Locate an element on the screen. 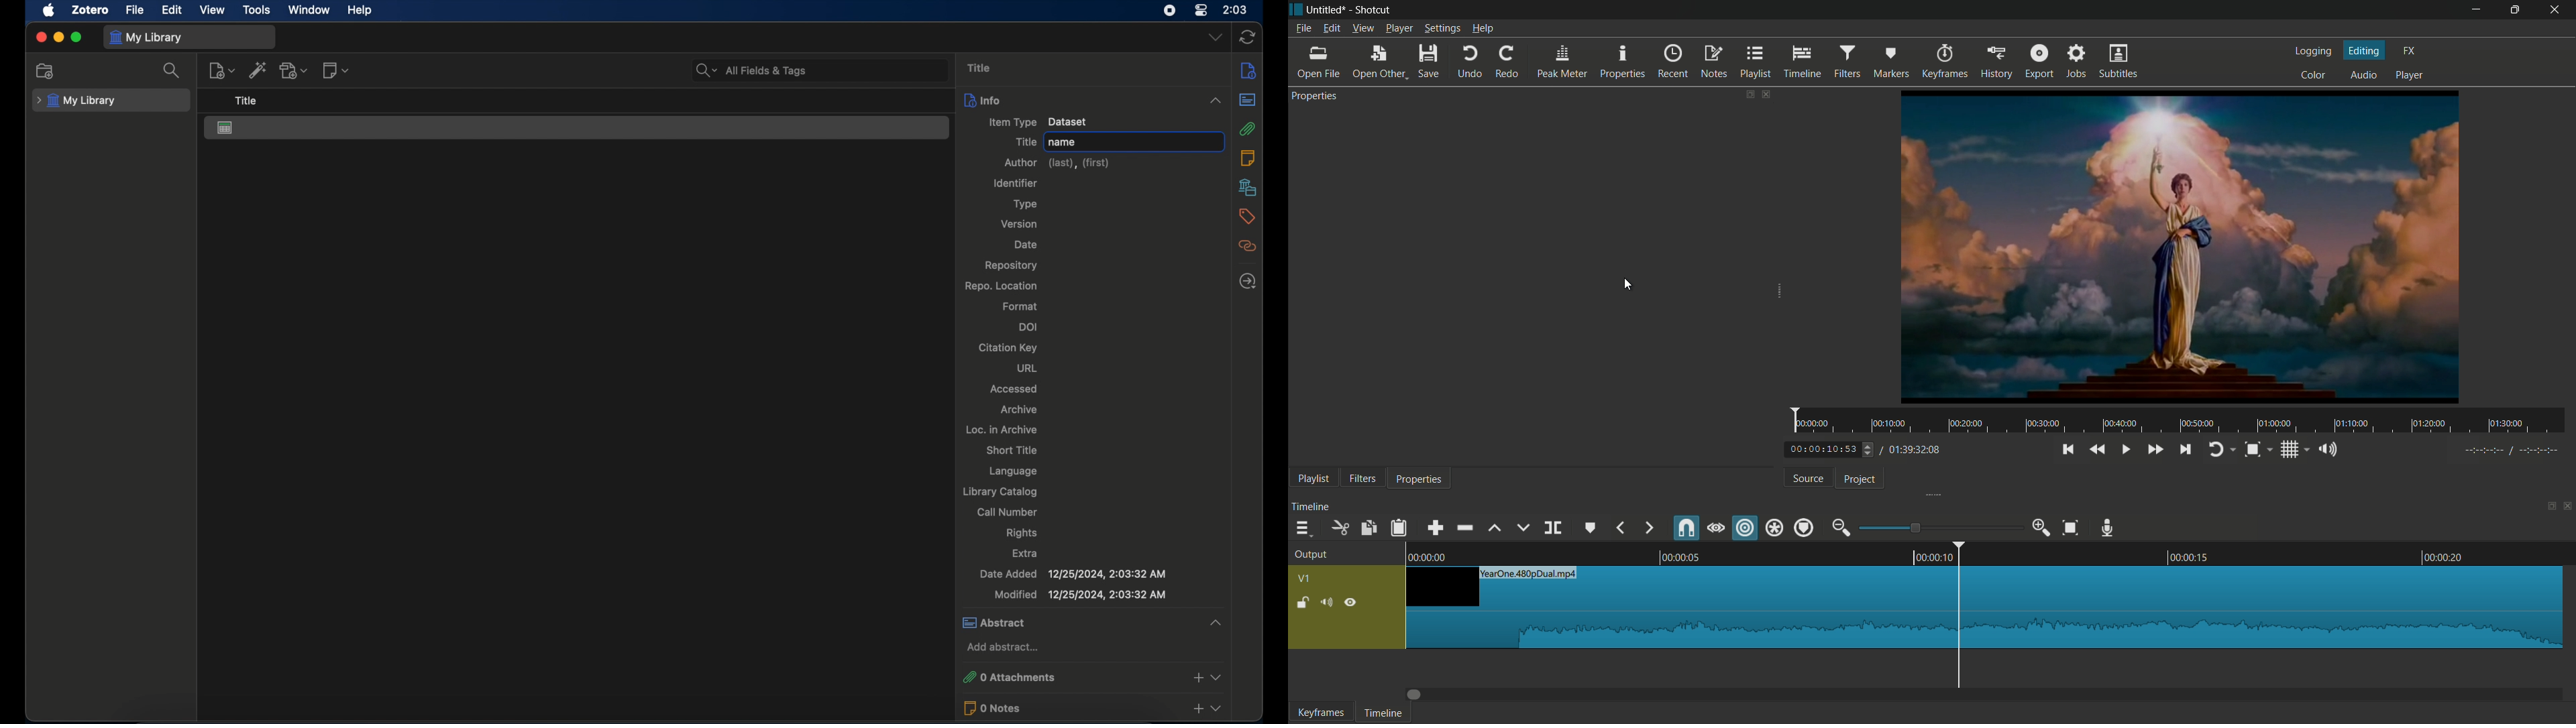 The image size is (2576, 728). screen recorder is located at coordinates (1171, 11).